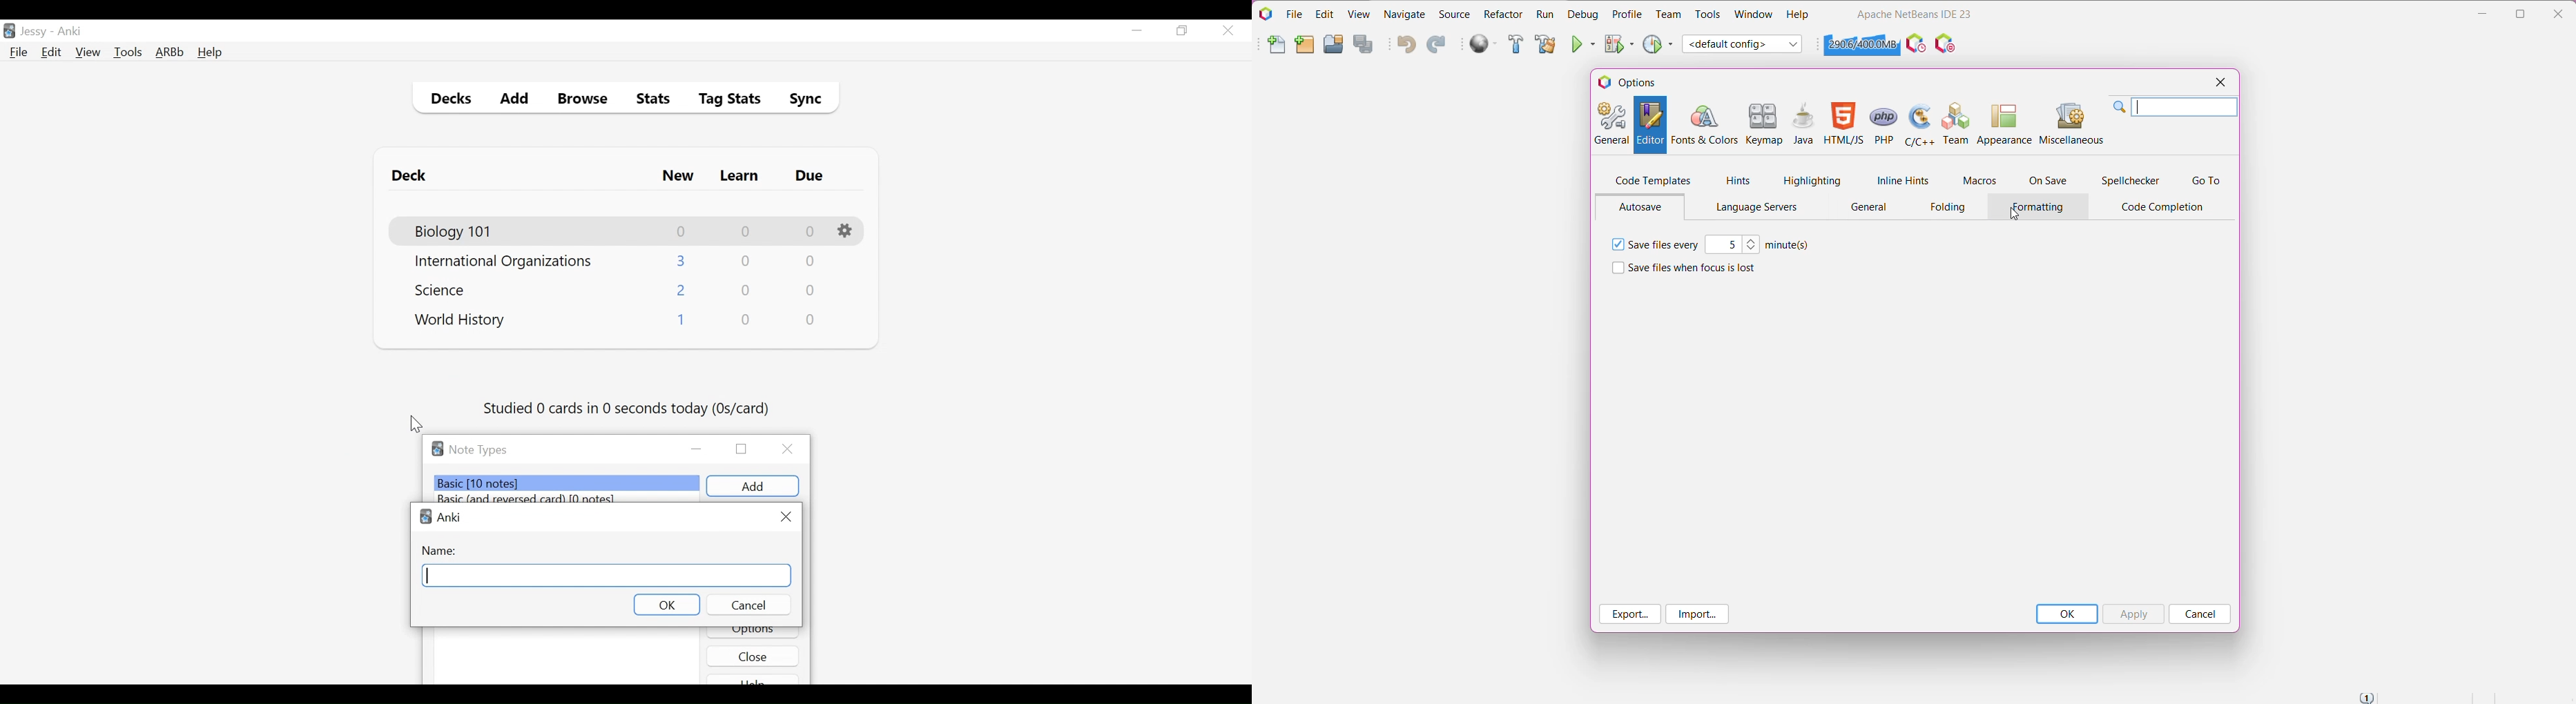 The height and width of the screenshot is (728, 2576). Describe the element at coordinates (19, 53) in the screenshot. I see `File` at that location.